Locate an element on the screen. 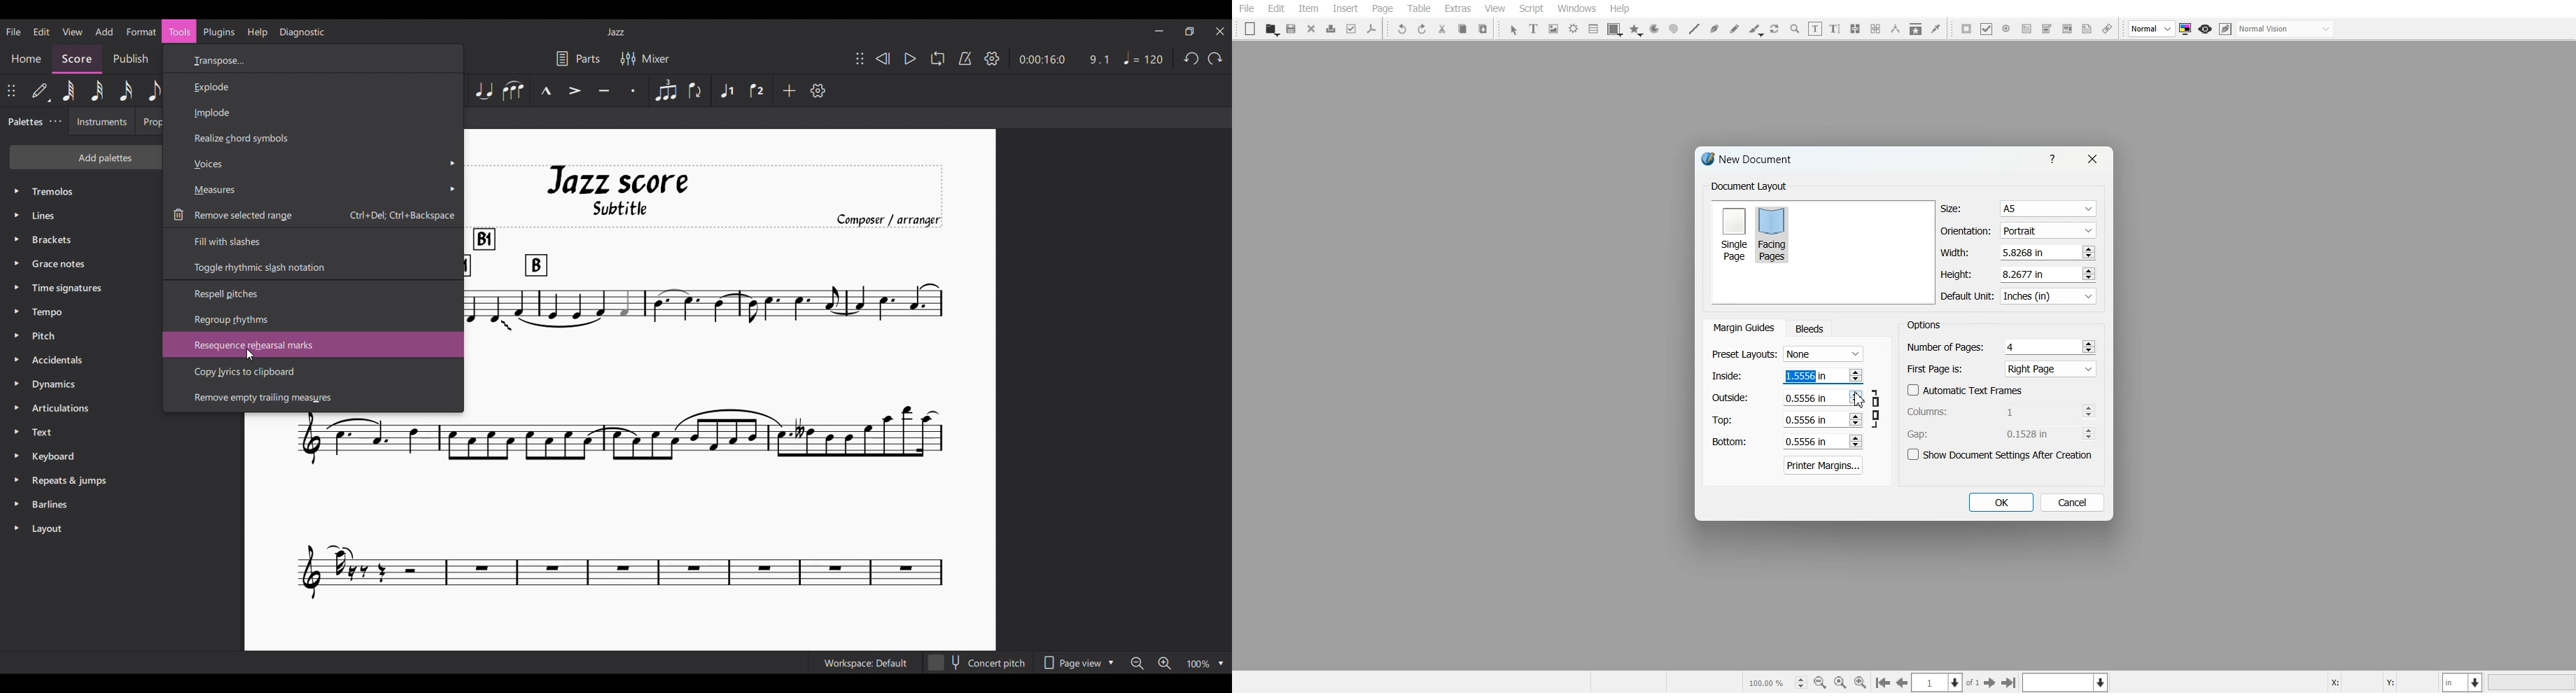 The image size is (2576, 700). Automatic Text Frames is located at coordinates (1966, 390).